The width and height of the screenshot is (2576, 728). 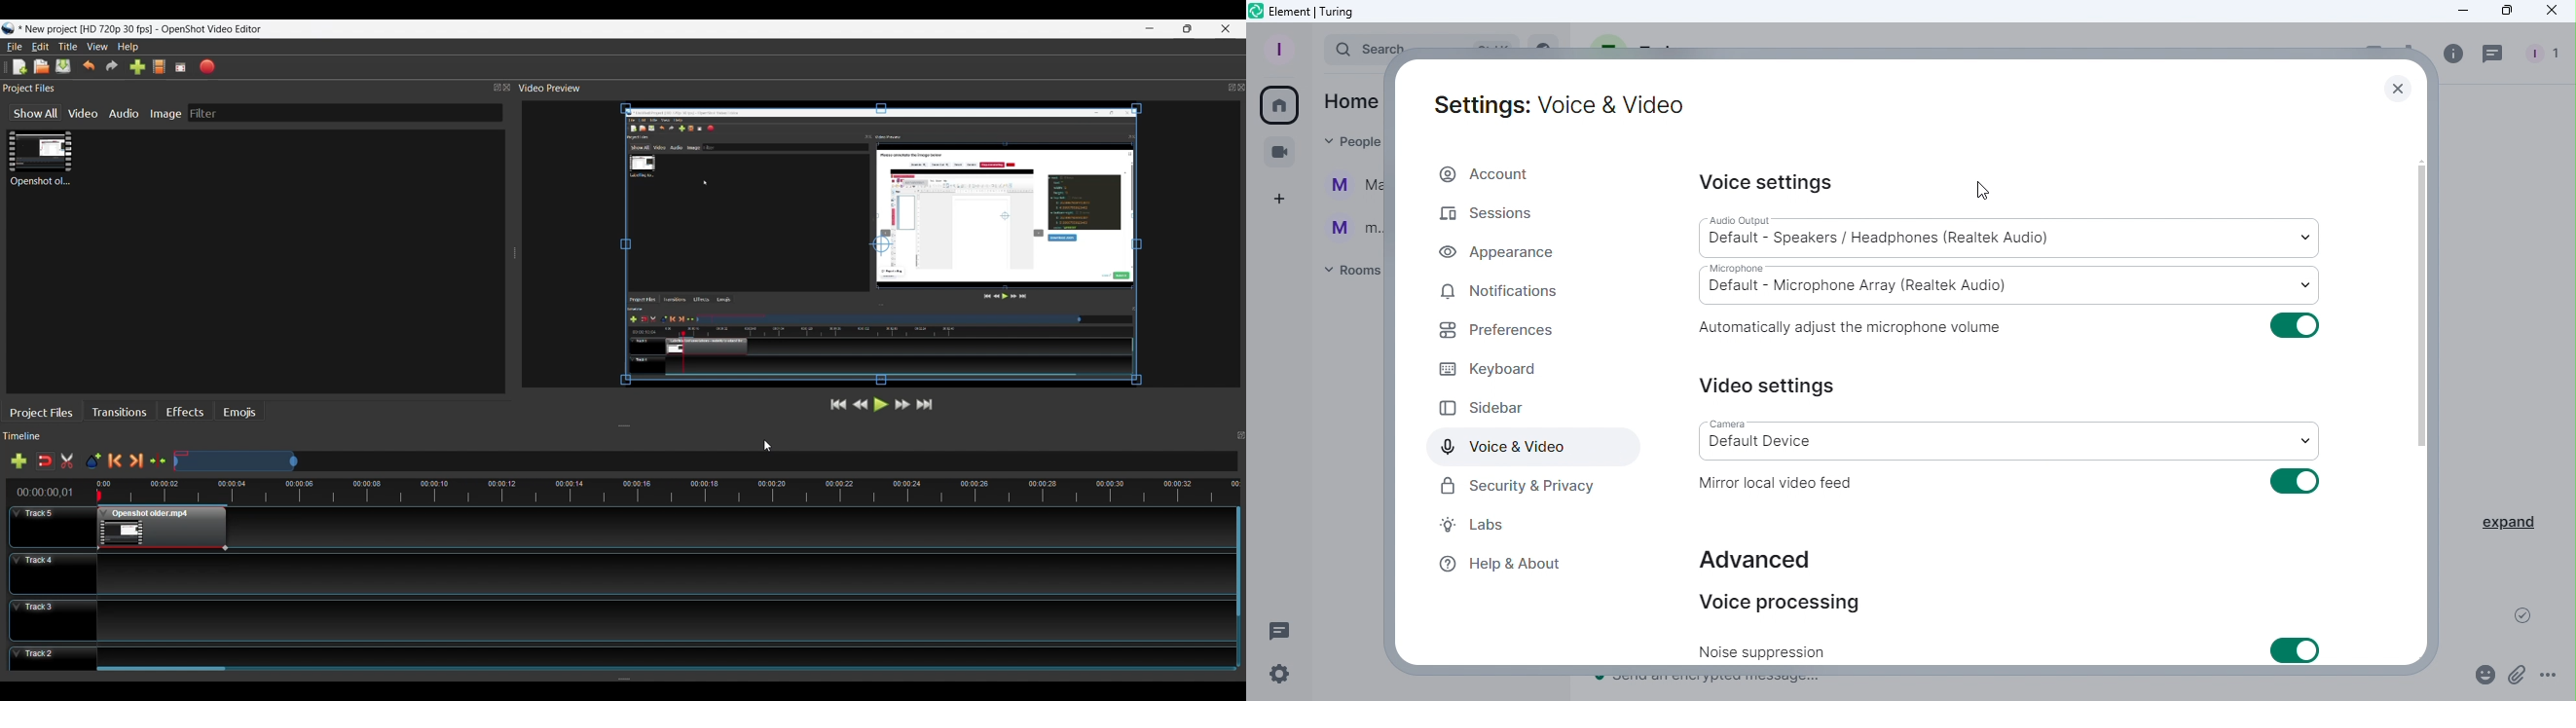 I want to click on Notifications, so click(x=1502, y=293).